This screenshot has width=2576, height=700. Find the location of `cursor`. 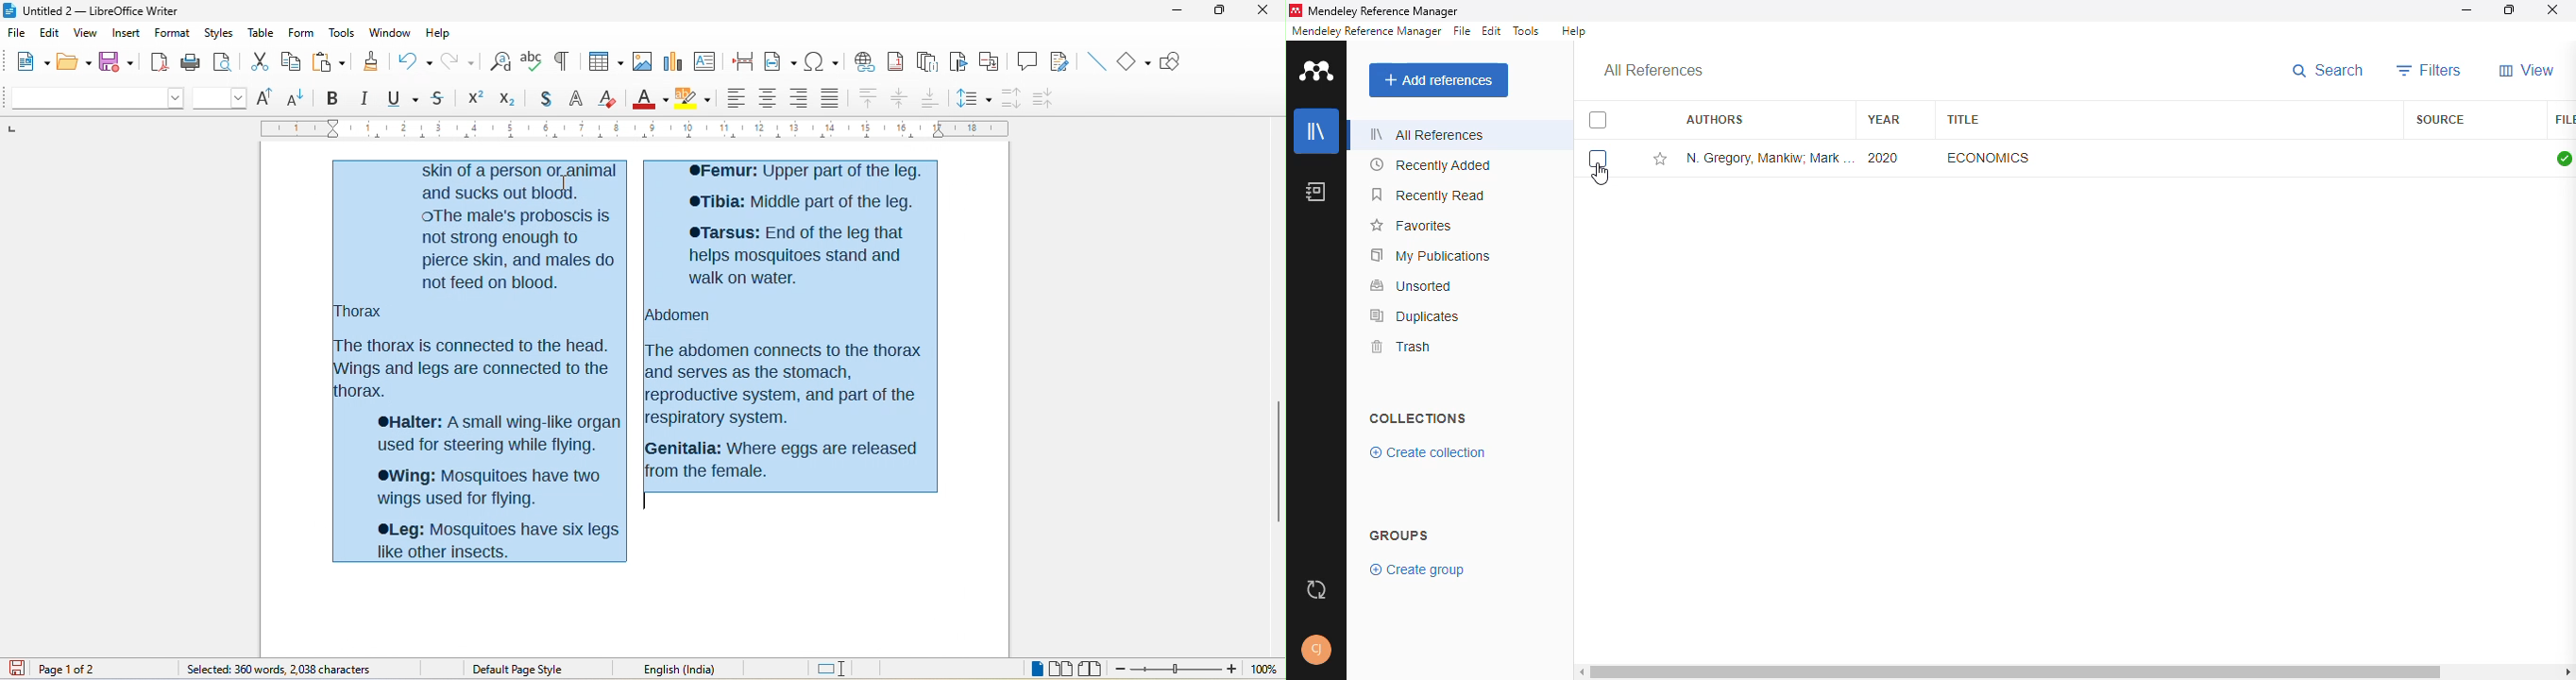

cursor is located at coordinates (77, 480).